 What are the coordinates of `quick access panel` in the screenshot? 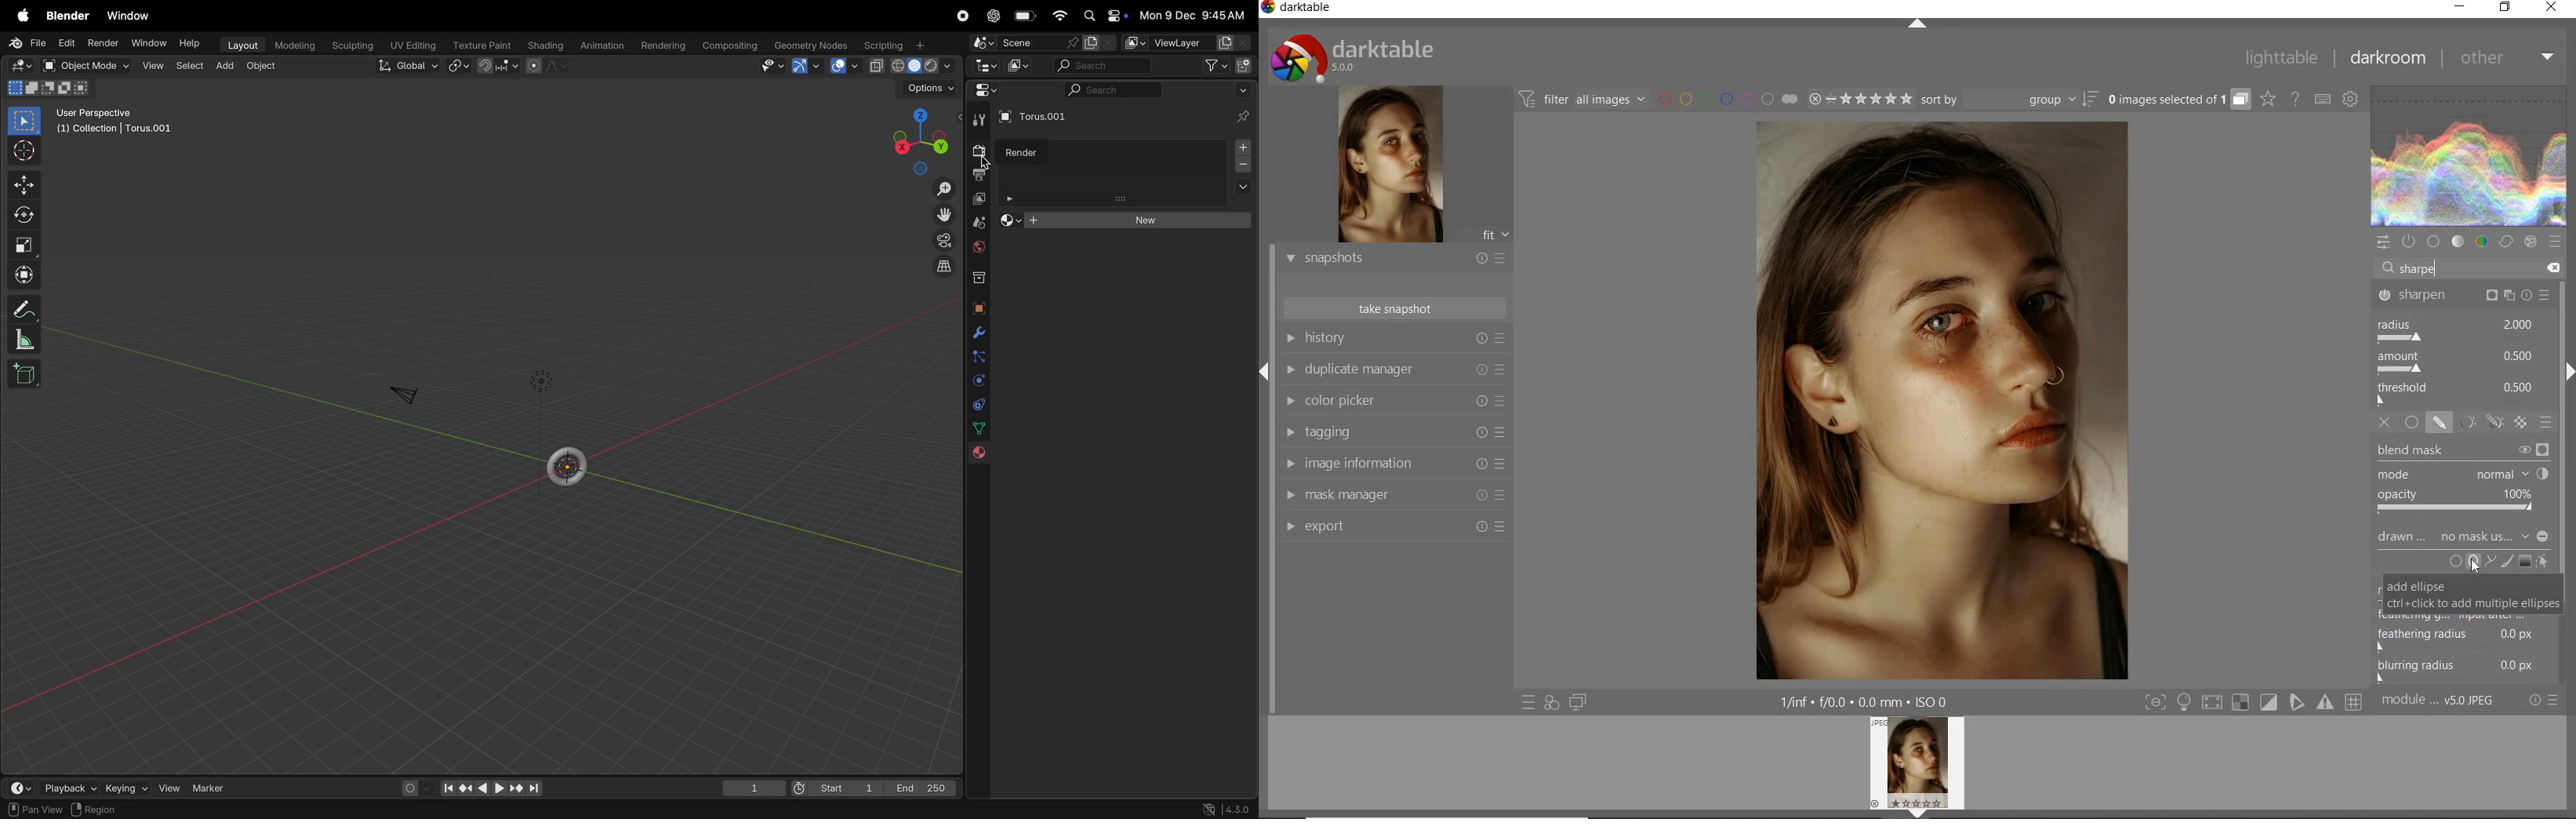 It's located at (2384, 242).